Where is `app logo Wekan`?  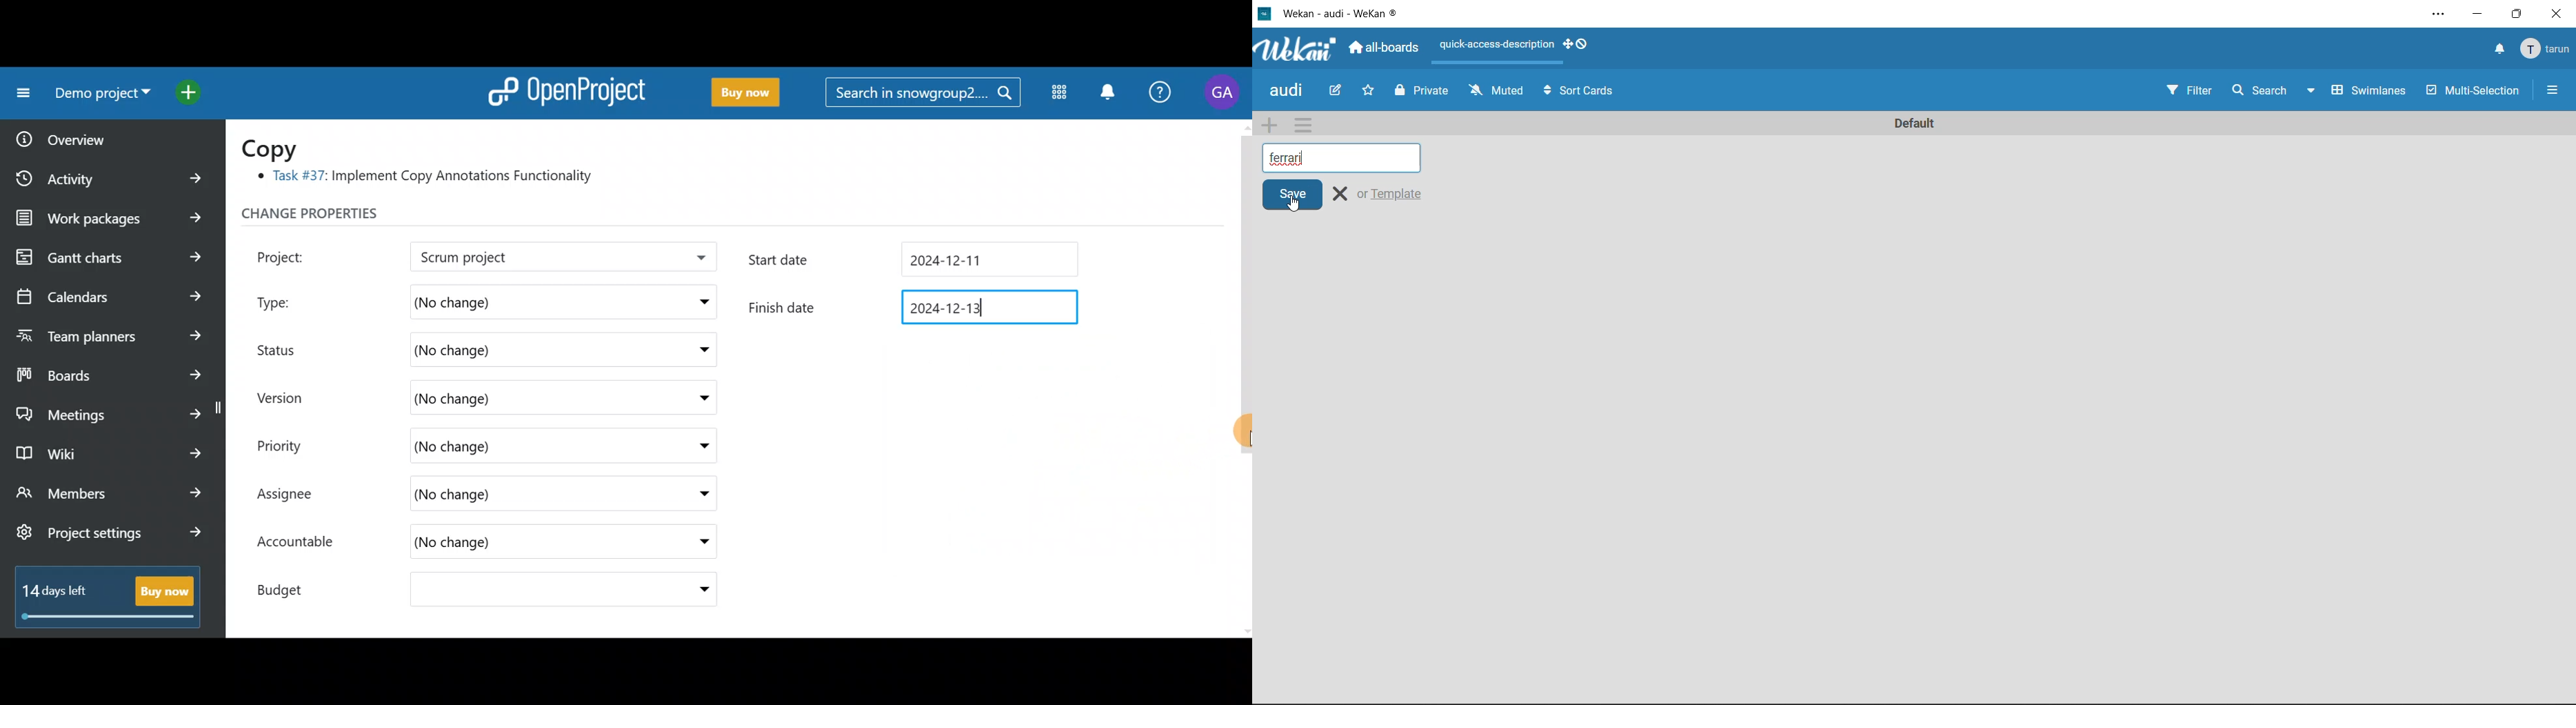
app logo Wekan is located at coordinates (1294, 50).